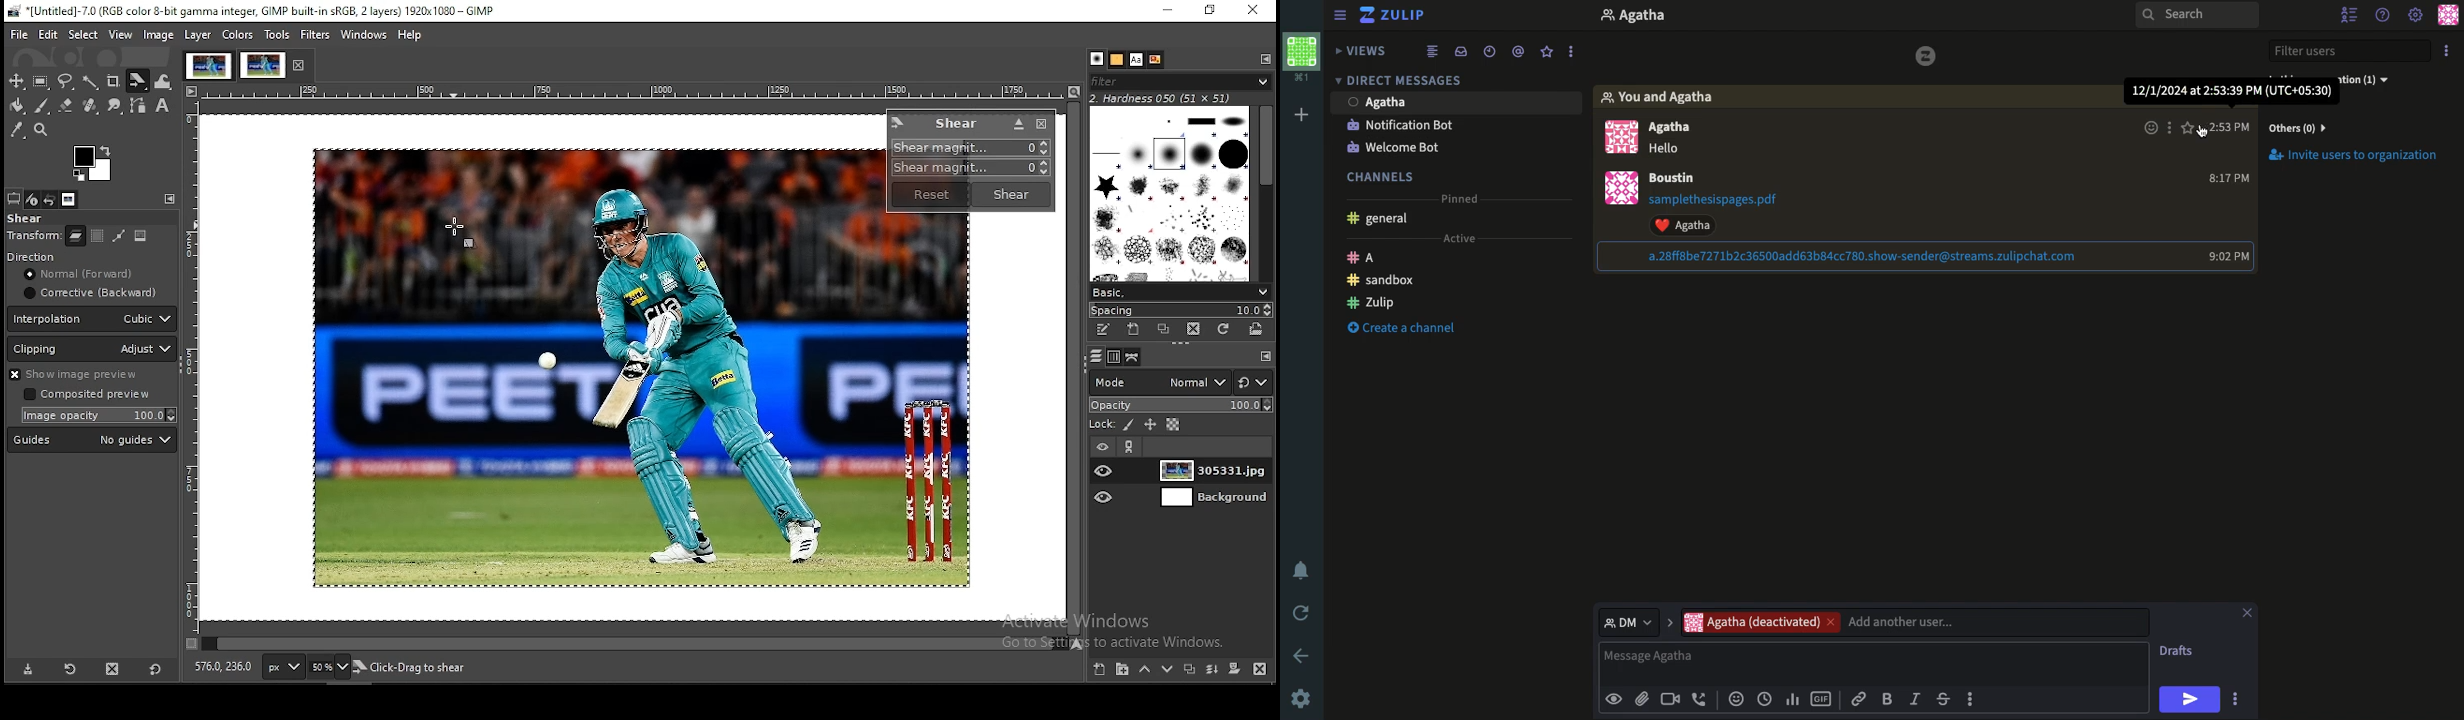 This screenshot has height=728, width=2464. What do you see at coordinates (1460, 101) in the screenshot?
I see `User` at bounding box center [1460, 101].